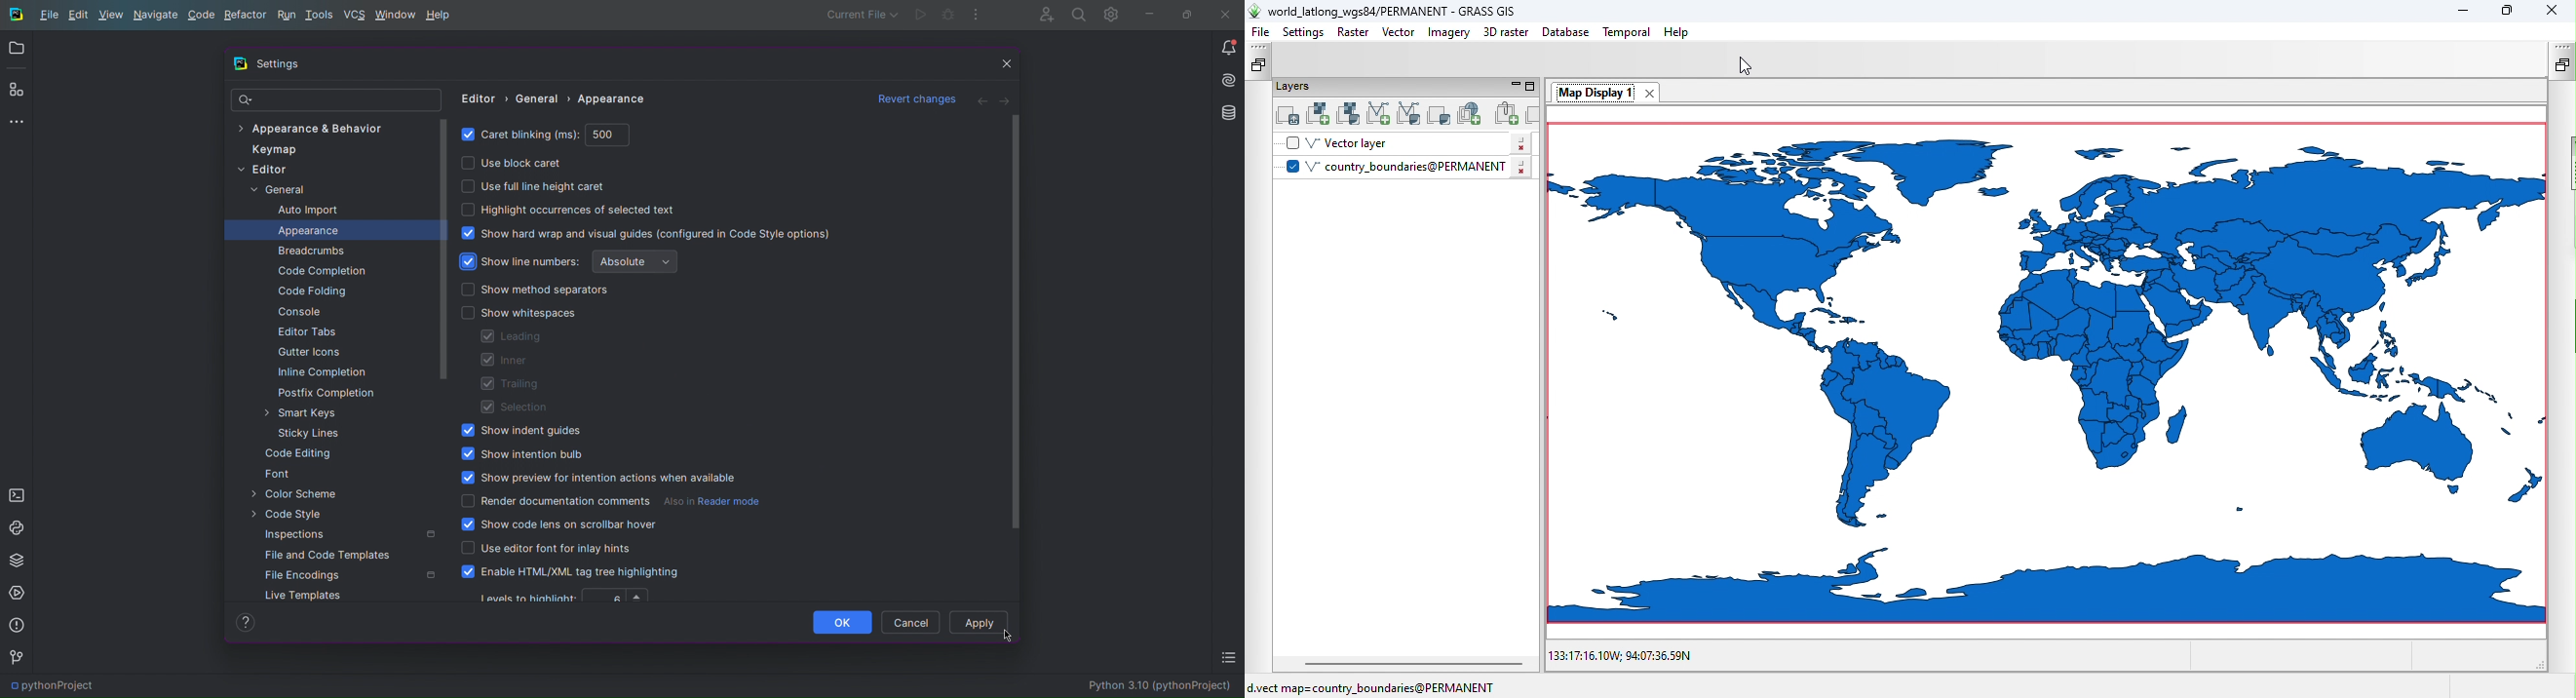 The width and height of the screenshot is (2576, 700). I want to click on TODO, so click(1228, 660).